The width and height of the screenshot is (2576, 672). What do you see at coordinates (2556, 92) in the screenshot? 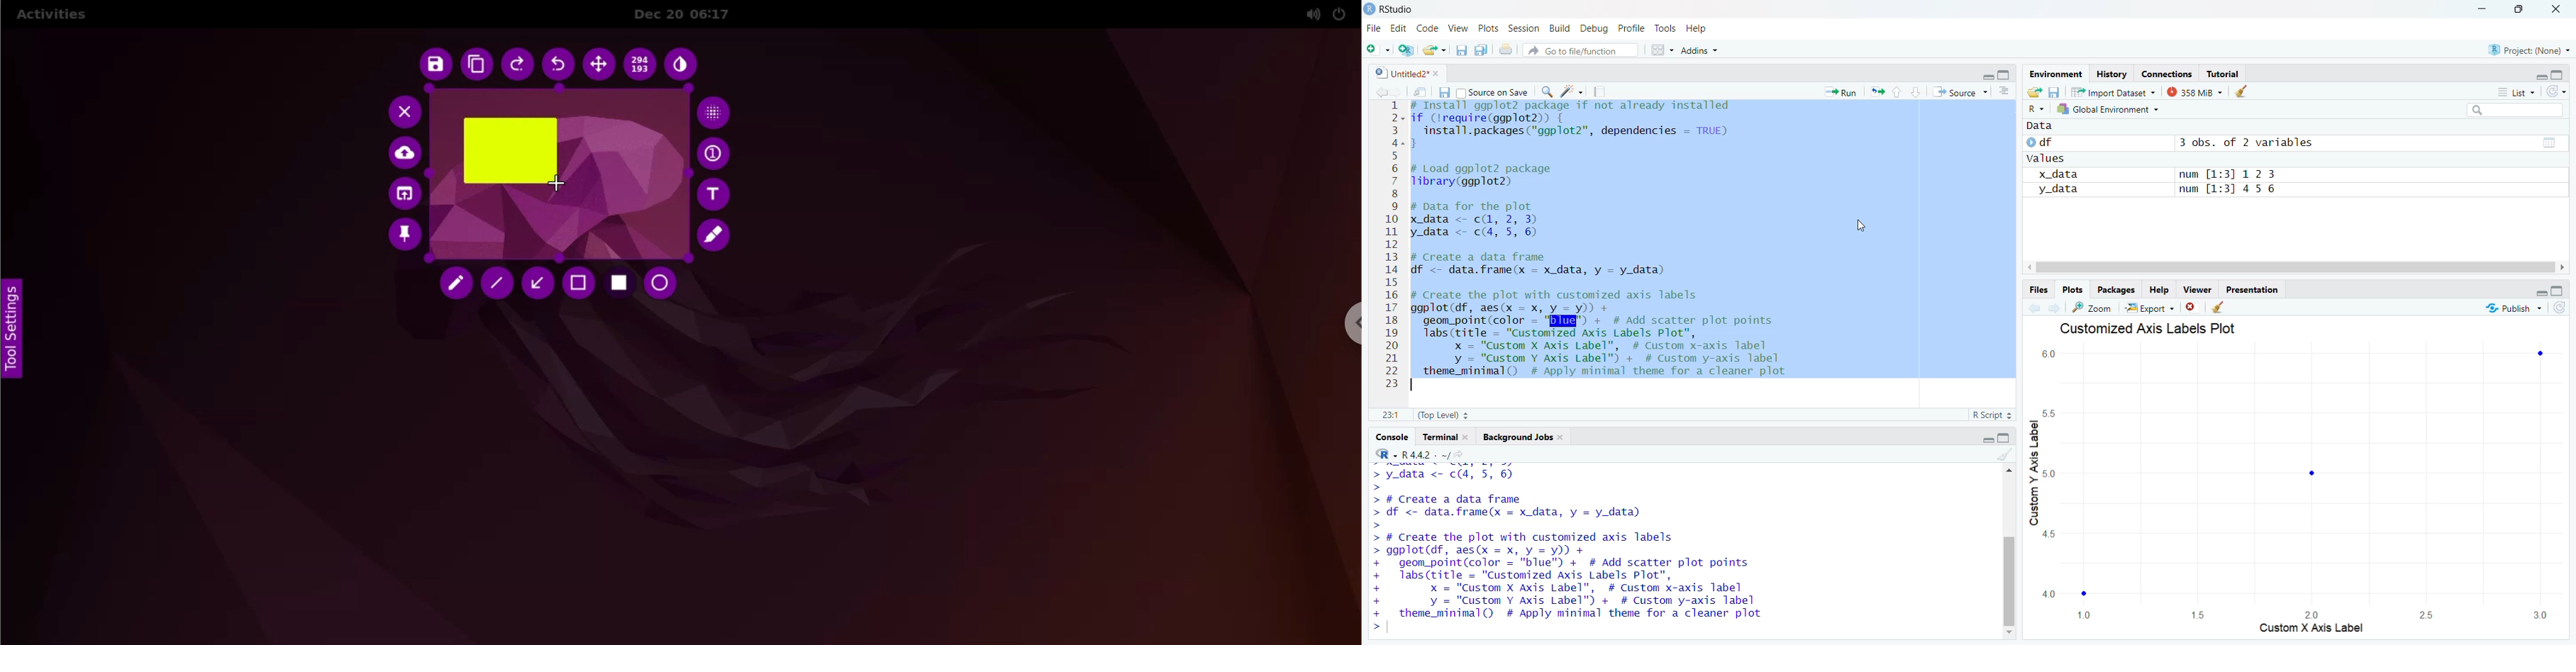
I see `refresh` at bounding box center [2556, 92].